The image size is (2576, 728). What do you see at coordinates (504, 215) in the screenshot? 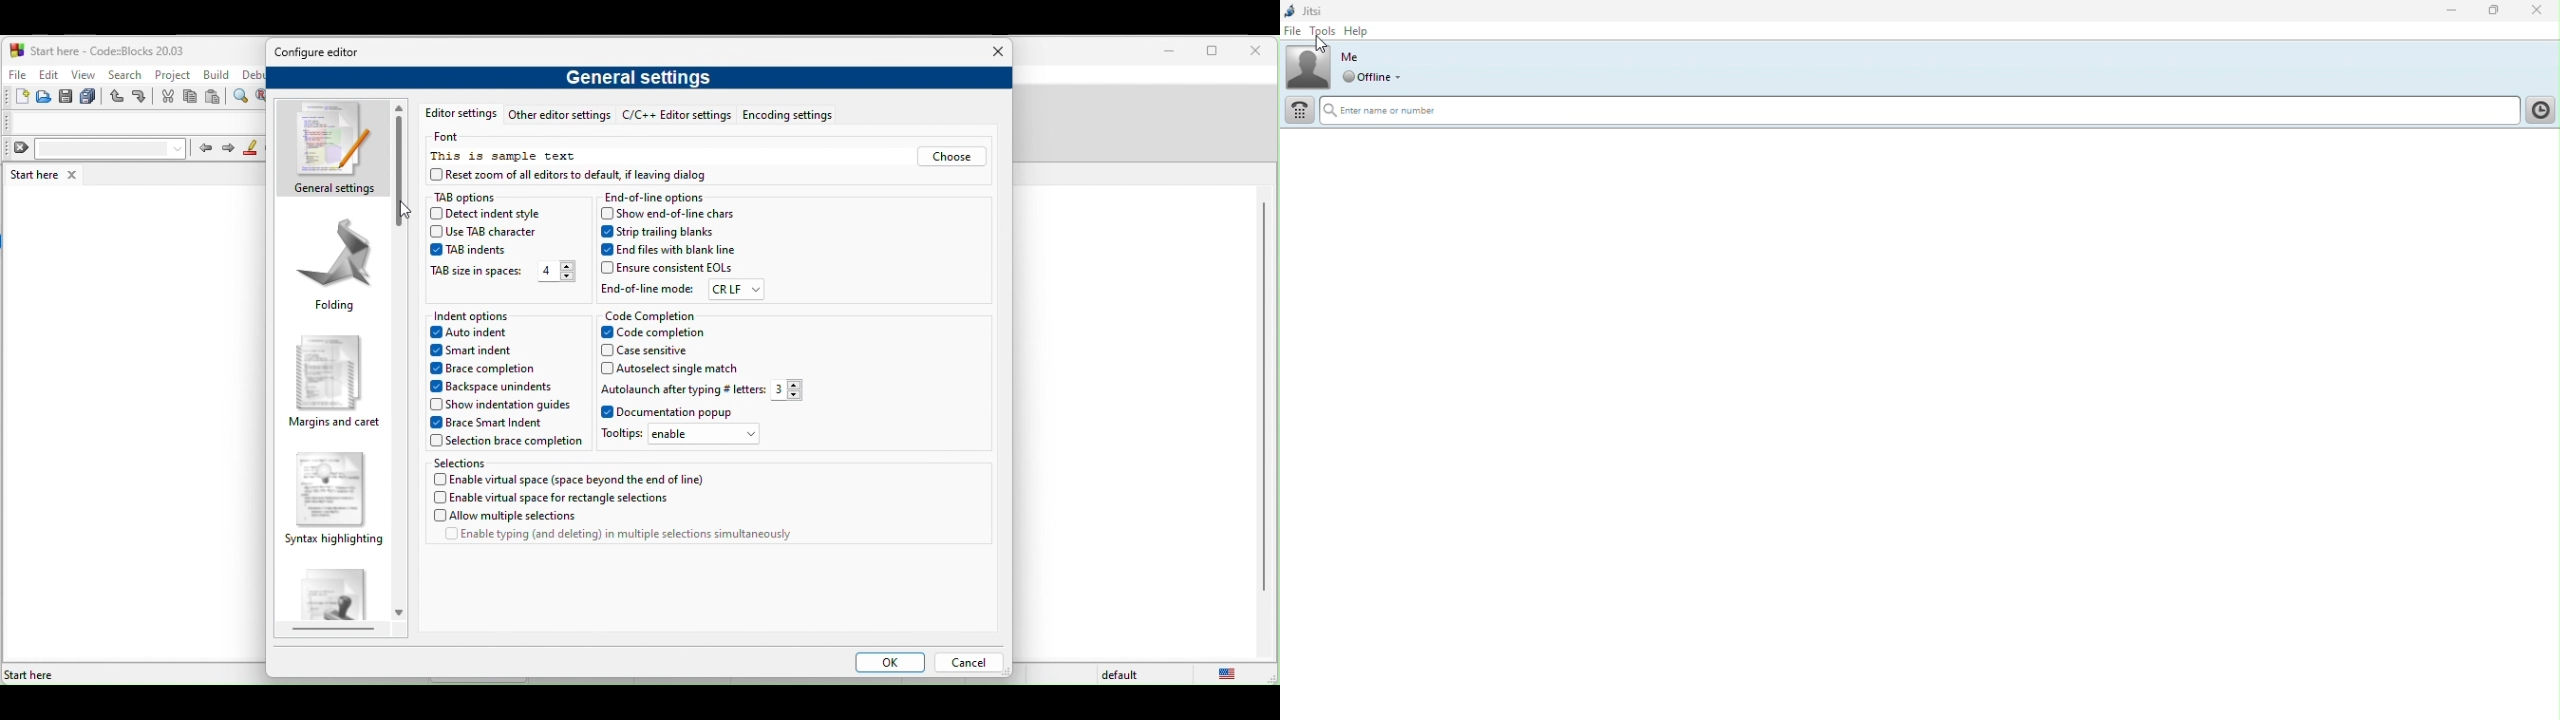
I see `detect indent style` at bounding box center [504, 215].